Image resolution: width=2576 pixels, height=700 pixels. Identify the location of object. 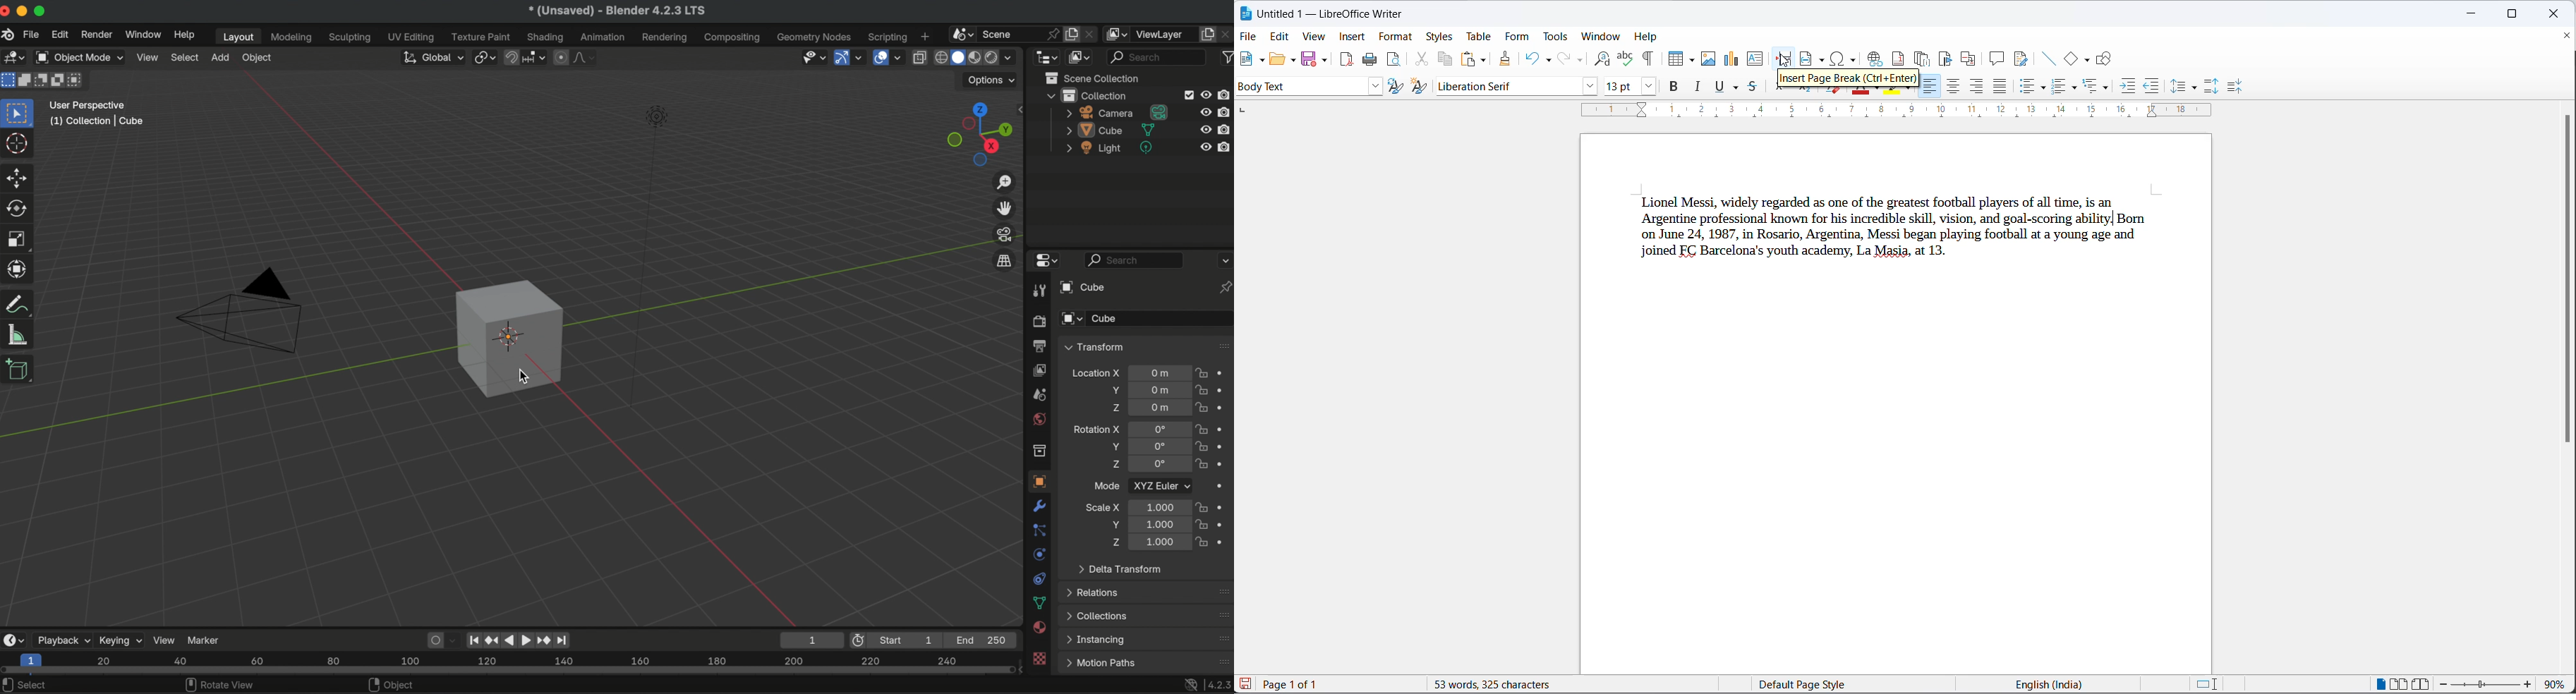
(1038, 481).